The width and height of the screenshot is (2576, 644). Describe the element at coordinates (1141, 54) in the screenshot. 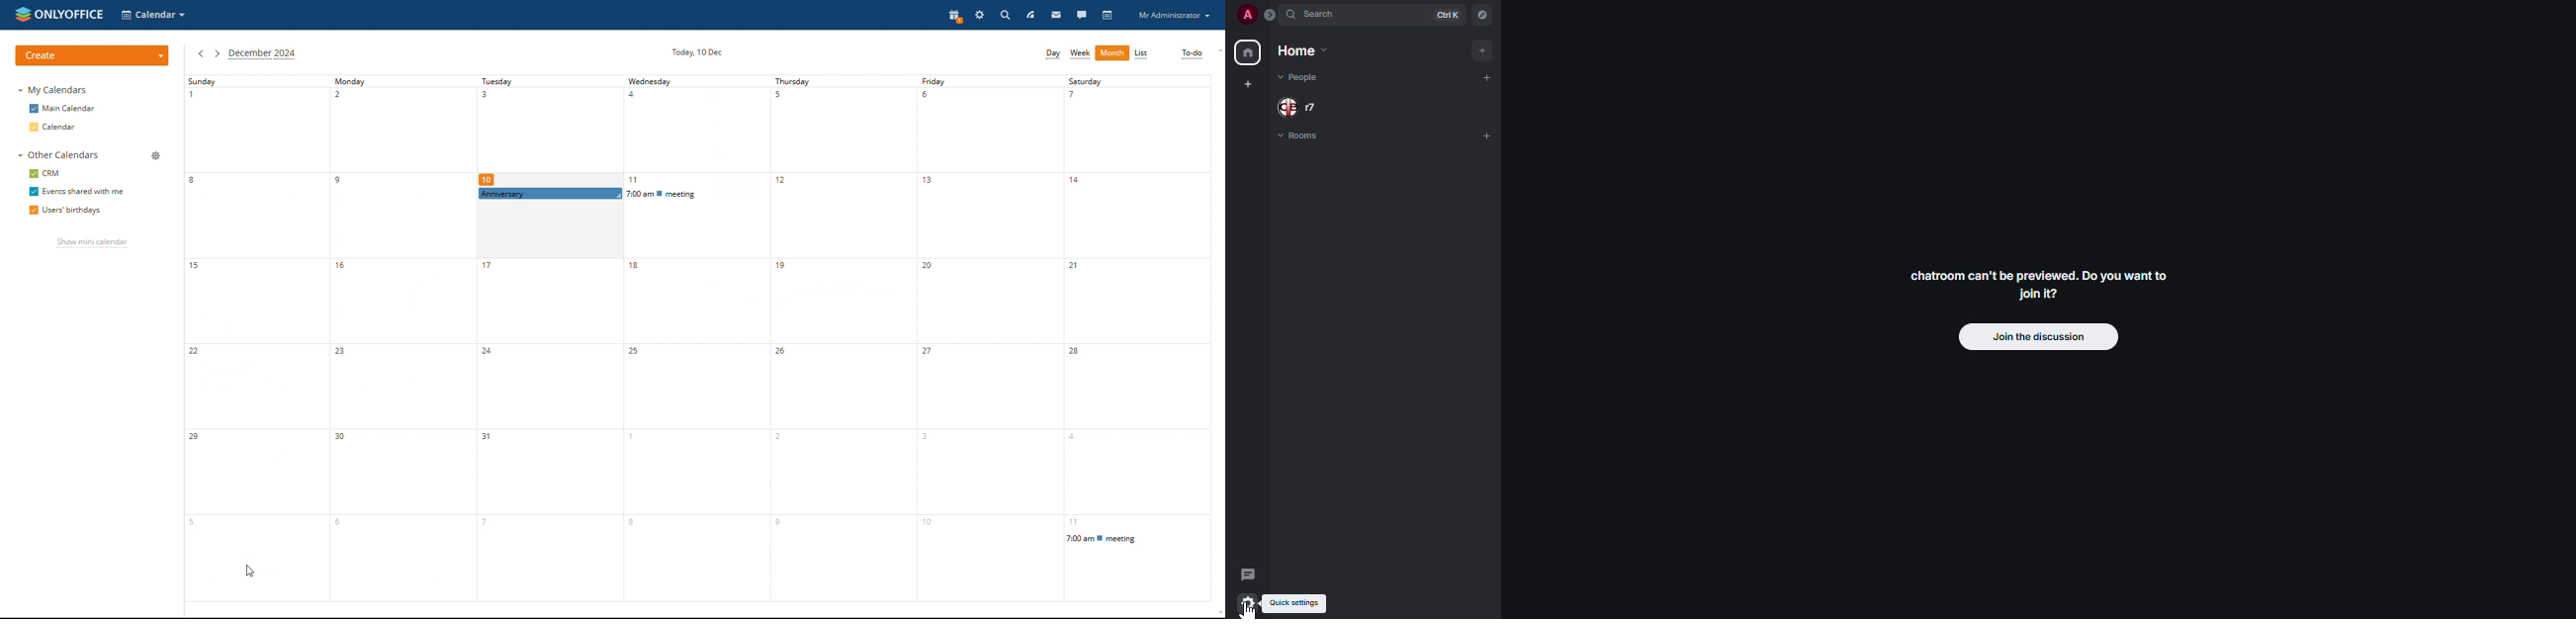

I see `list view` at that location.